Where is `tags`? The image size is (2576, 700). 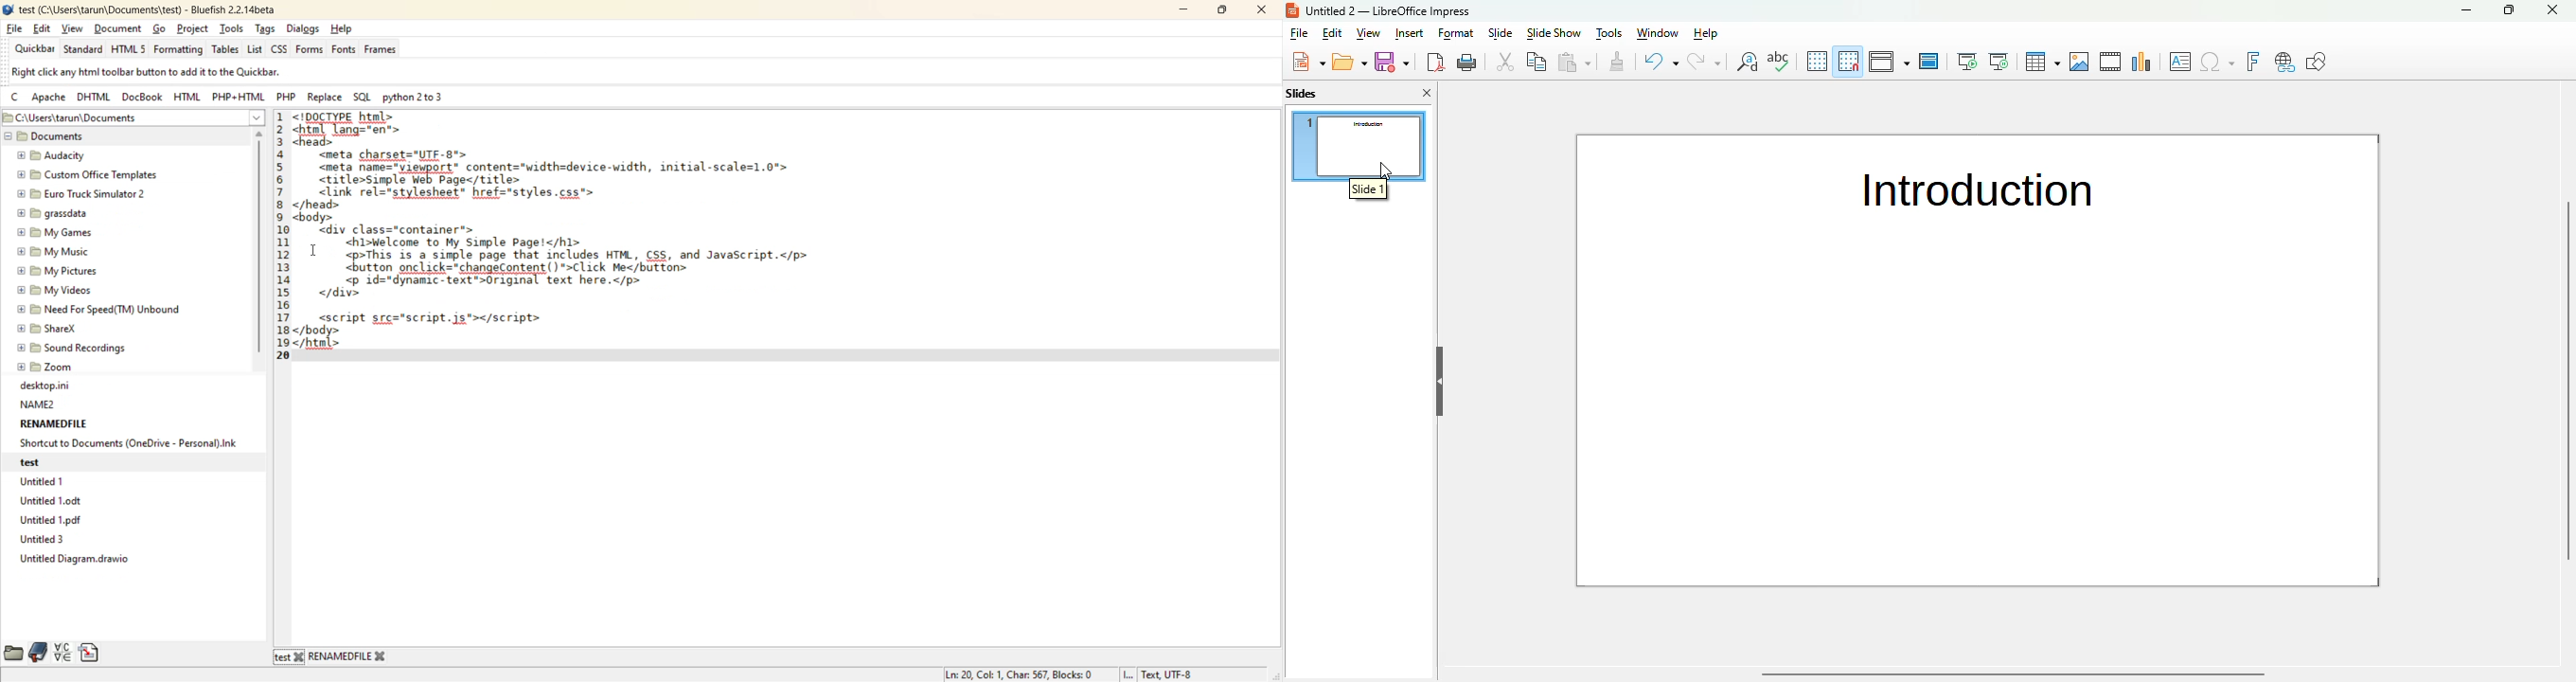 tags is located at coordinates (267, 29).